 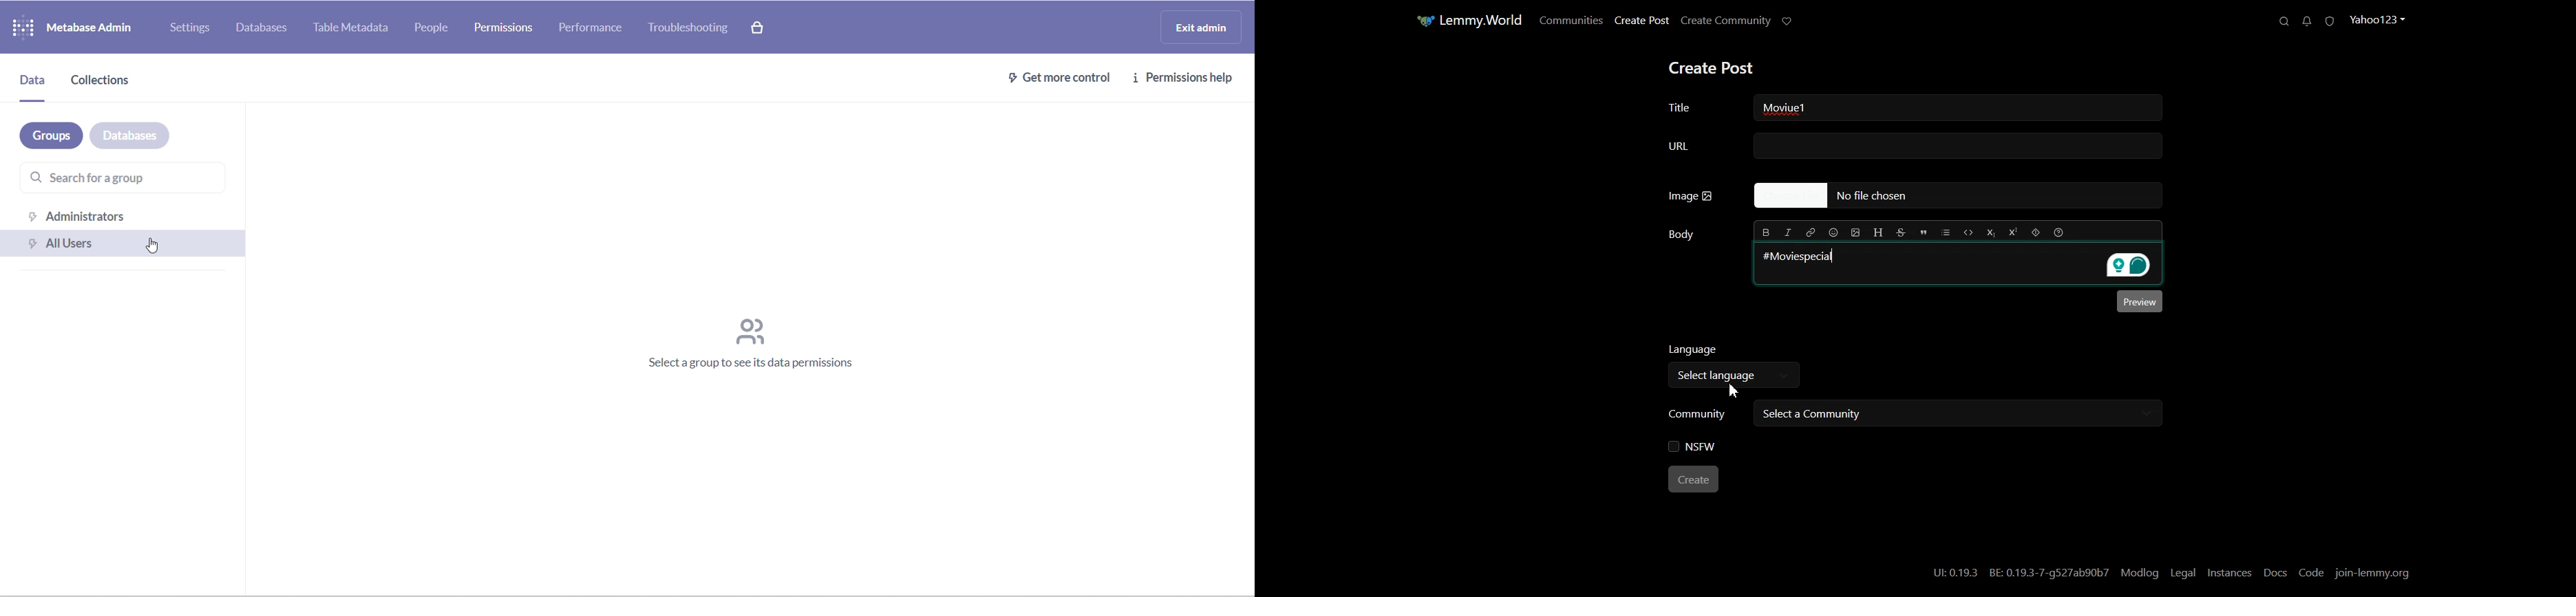 I want to click on Profile, so click(x=2381, y=19).